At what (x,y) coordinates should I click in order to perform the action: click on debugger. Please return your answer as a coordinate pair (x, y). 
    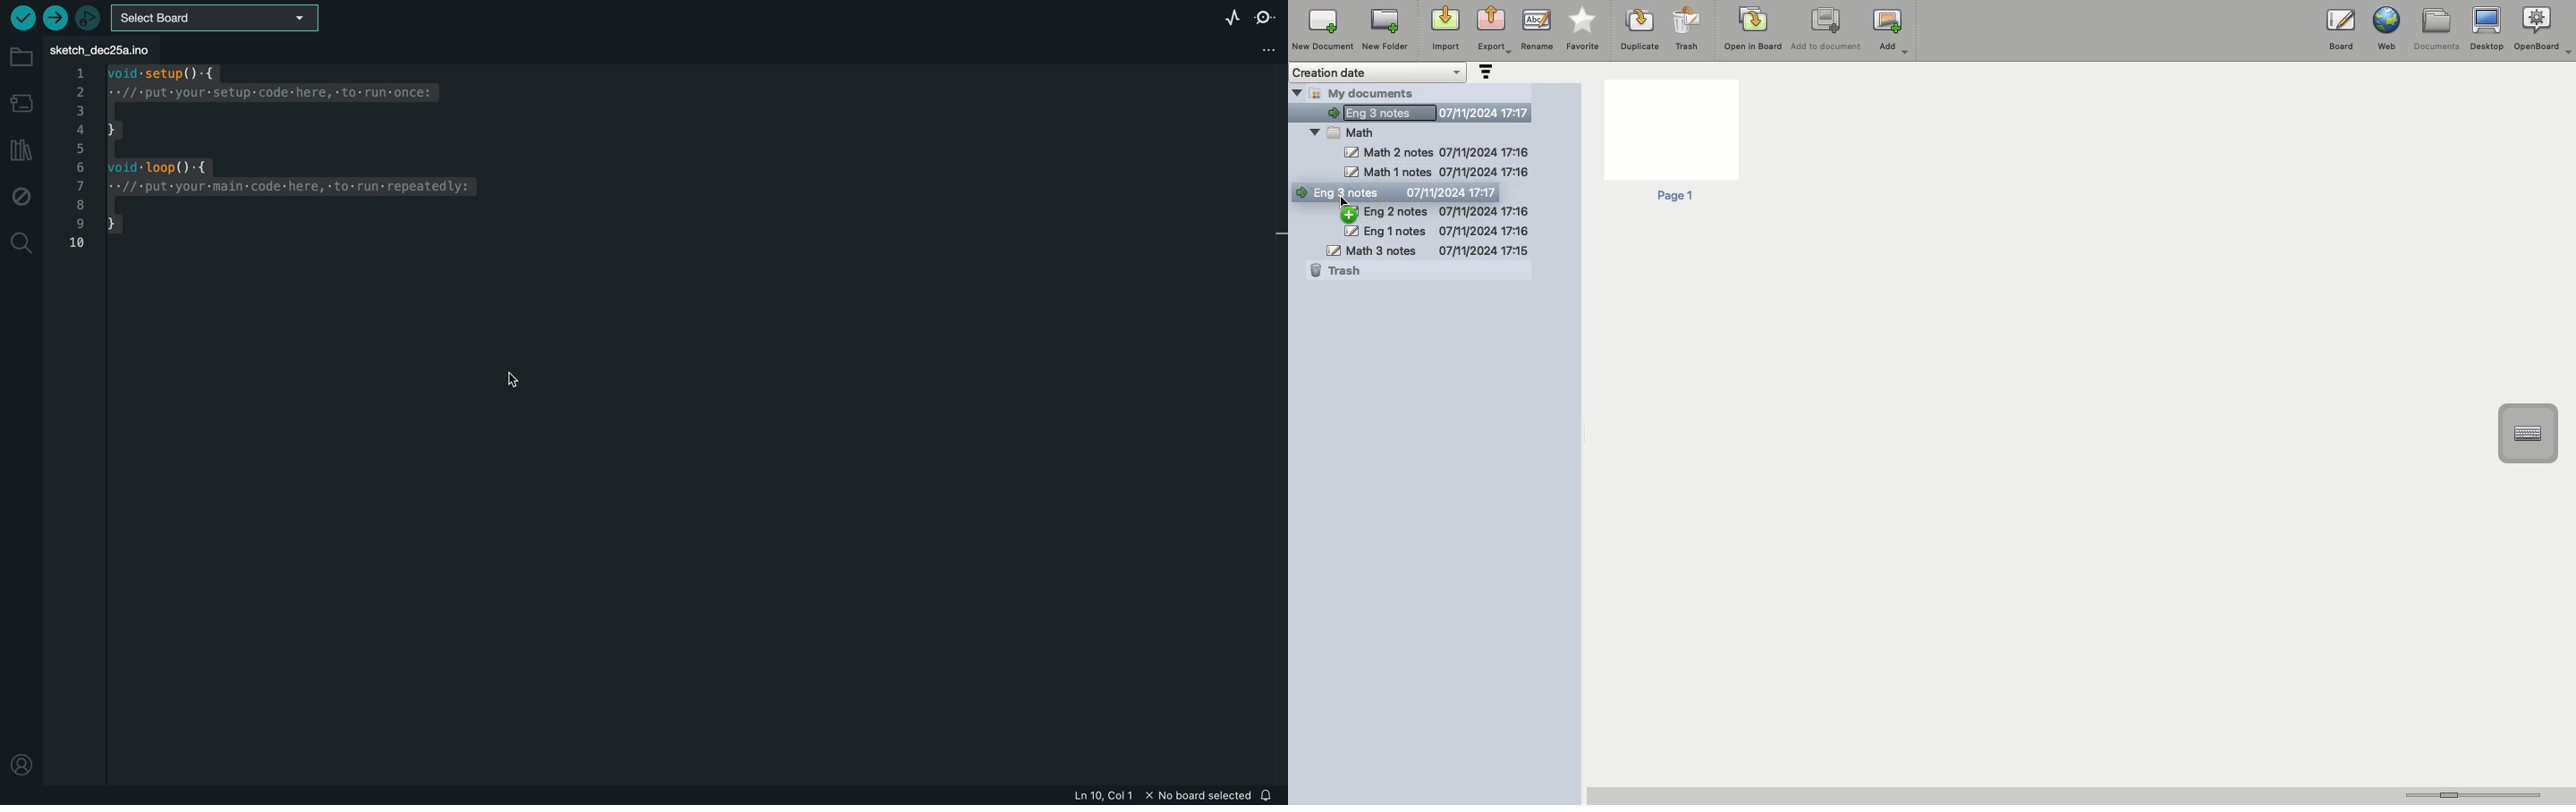
    Looking at the image, I should click on (88, 18).